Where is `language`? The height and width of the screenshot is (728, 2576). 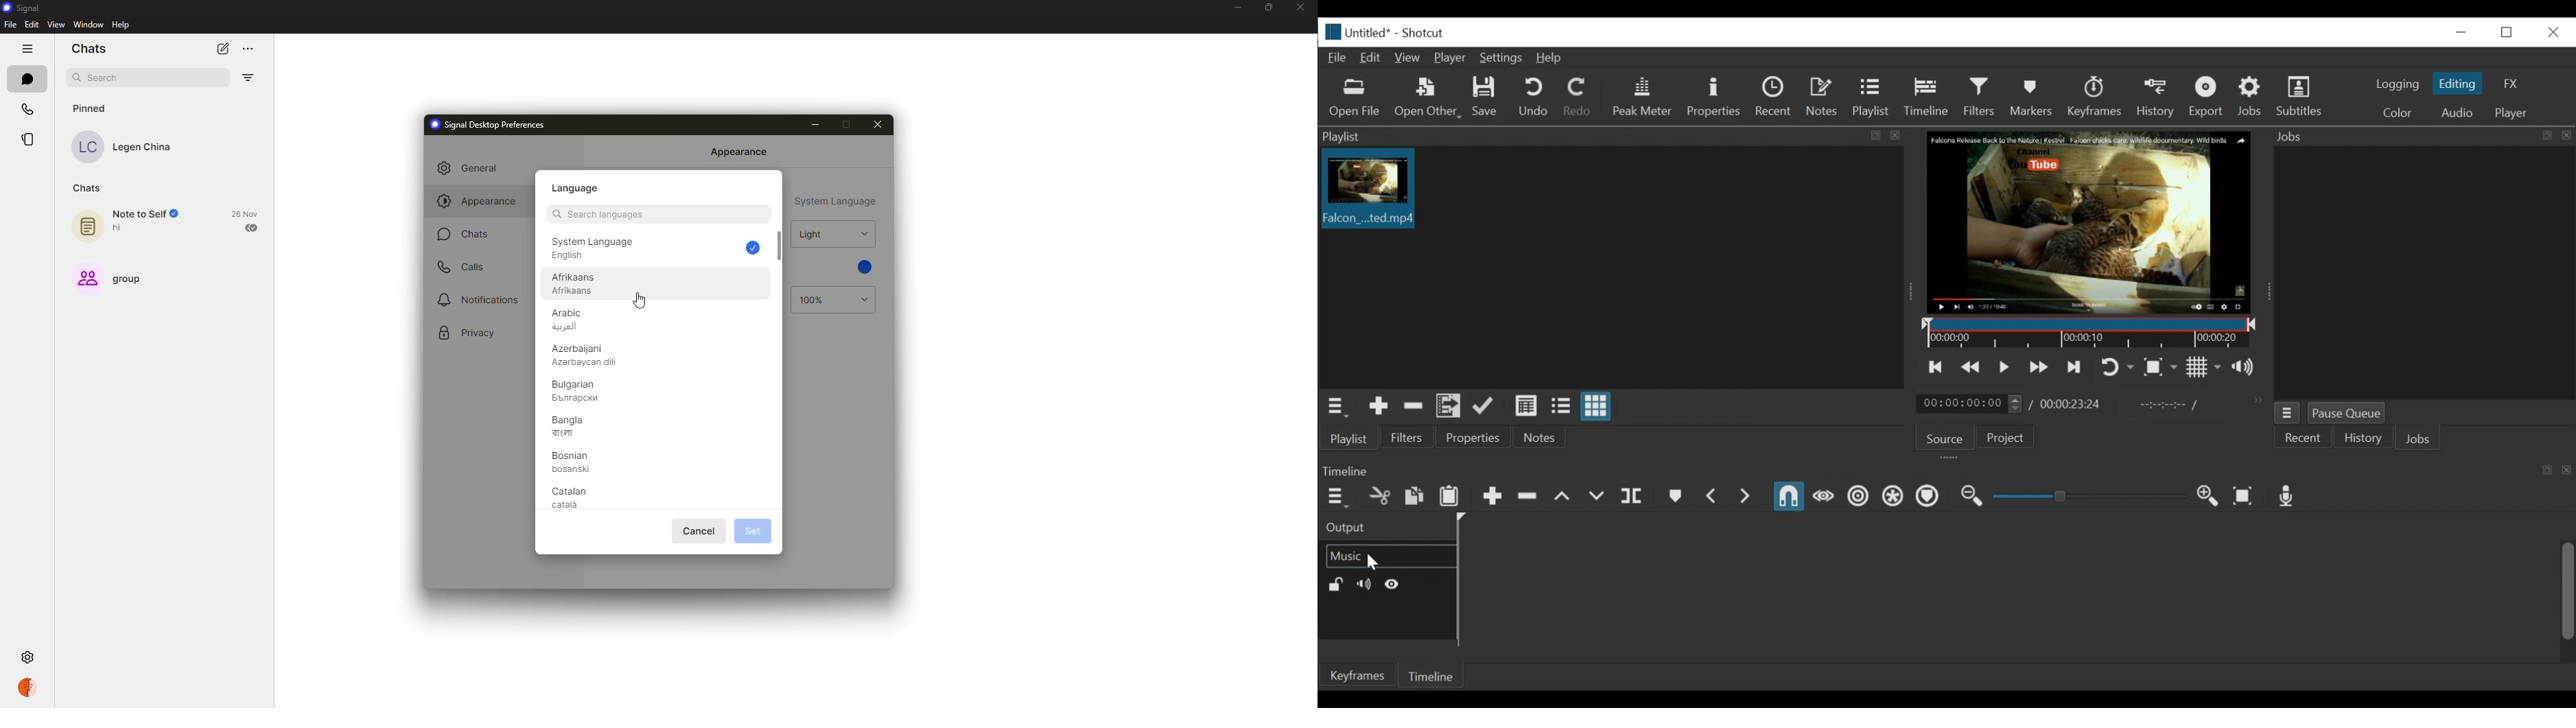
language is located at coordinates (578, 187).